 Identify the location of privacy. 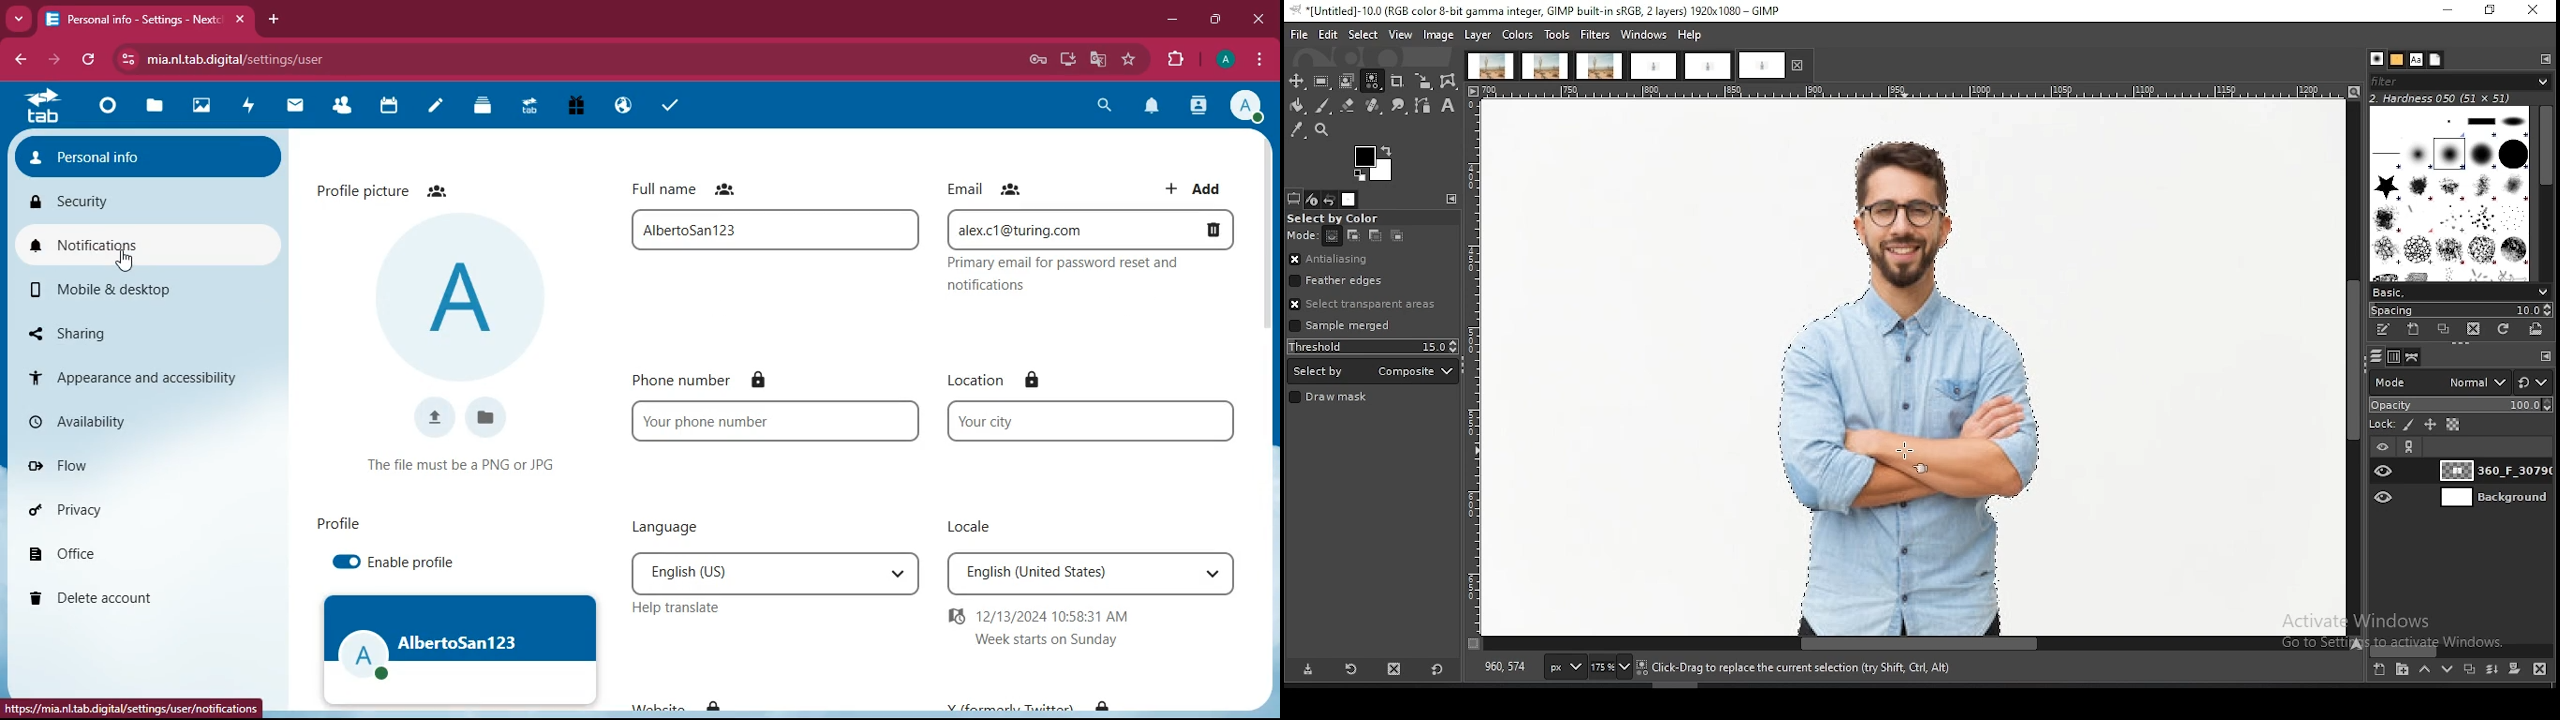
(142, 515).